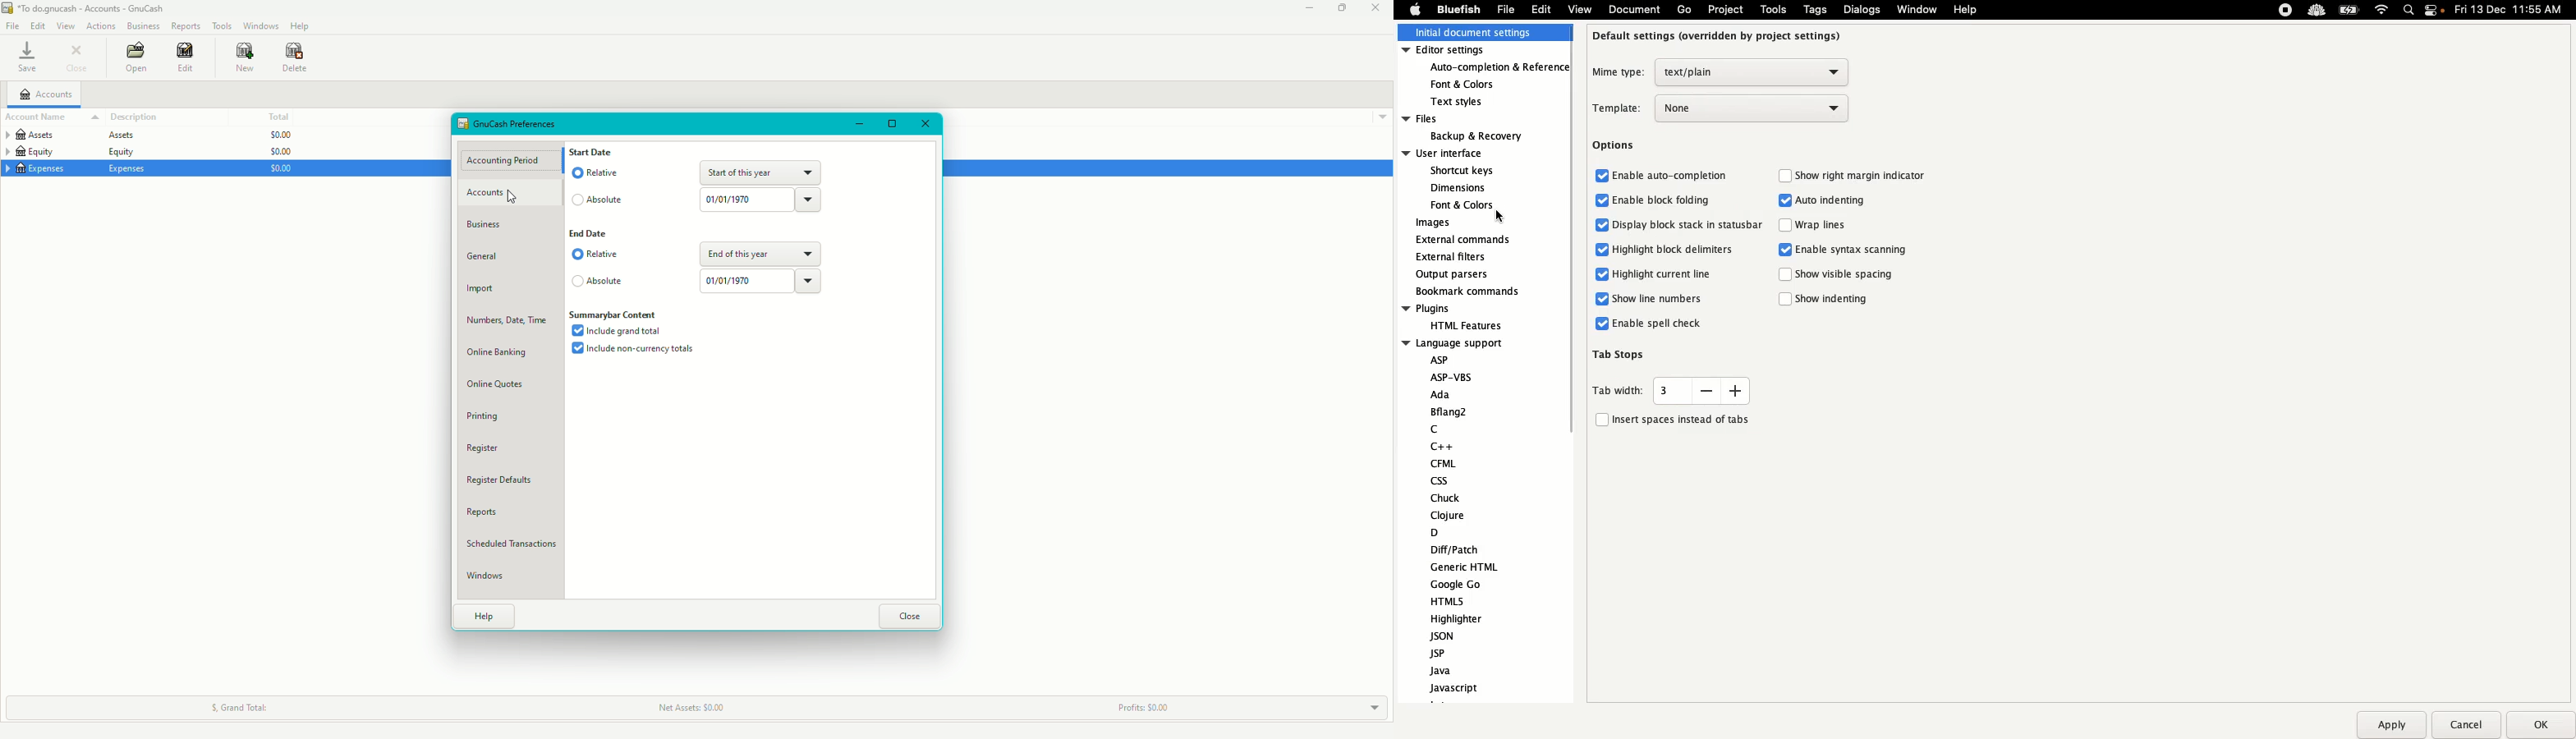 Image resolution: width=2576 pixels, height=756 pixels. What do you see at coordinates (52, 118) in the screenshot?
I see `Account Name` at bounding box center [52, 118].